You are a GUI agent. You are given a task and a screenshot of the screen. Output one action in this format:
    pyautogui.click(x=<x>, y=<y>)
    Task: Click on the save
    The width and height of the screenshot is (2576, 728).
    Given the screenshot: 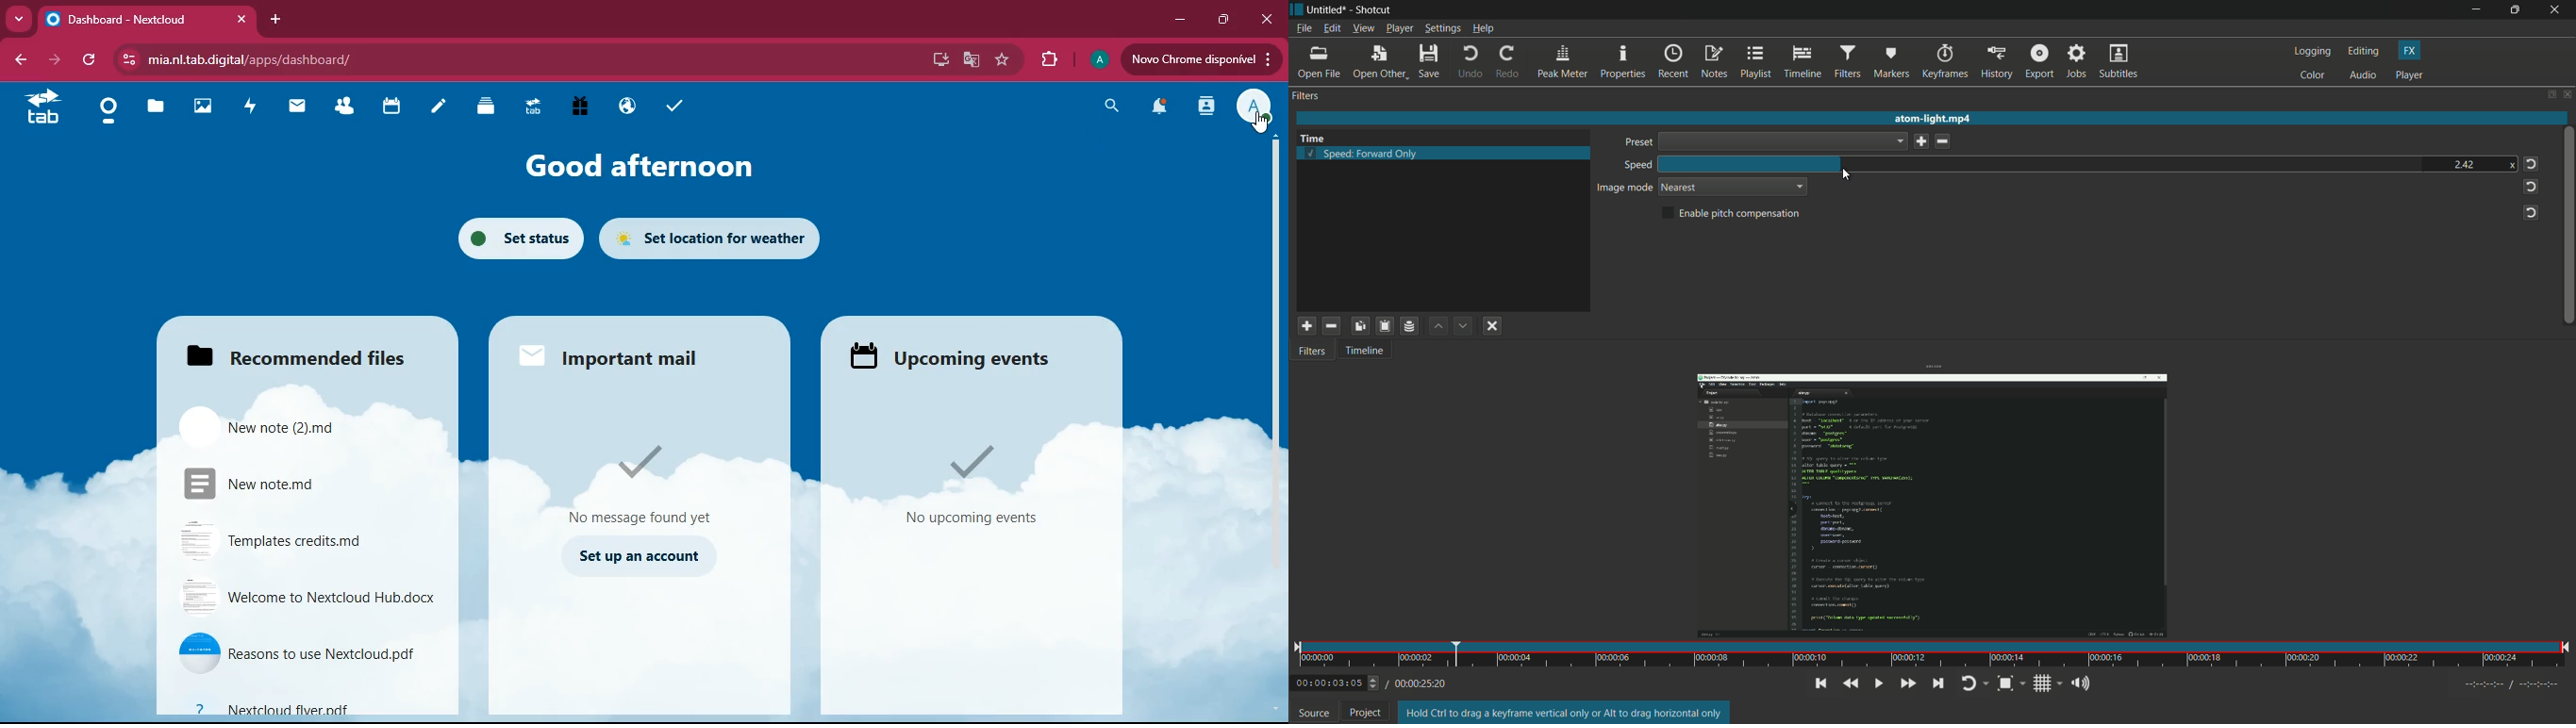 What is the action you would take?
    pyautogui.click(x=1919, y=141)
    